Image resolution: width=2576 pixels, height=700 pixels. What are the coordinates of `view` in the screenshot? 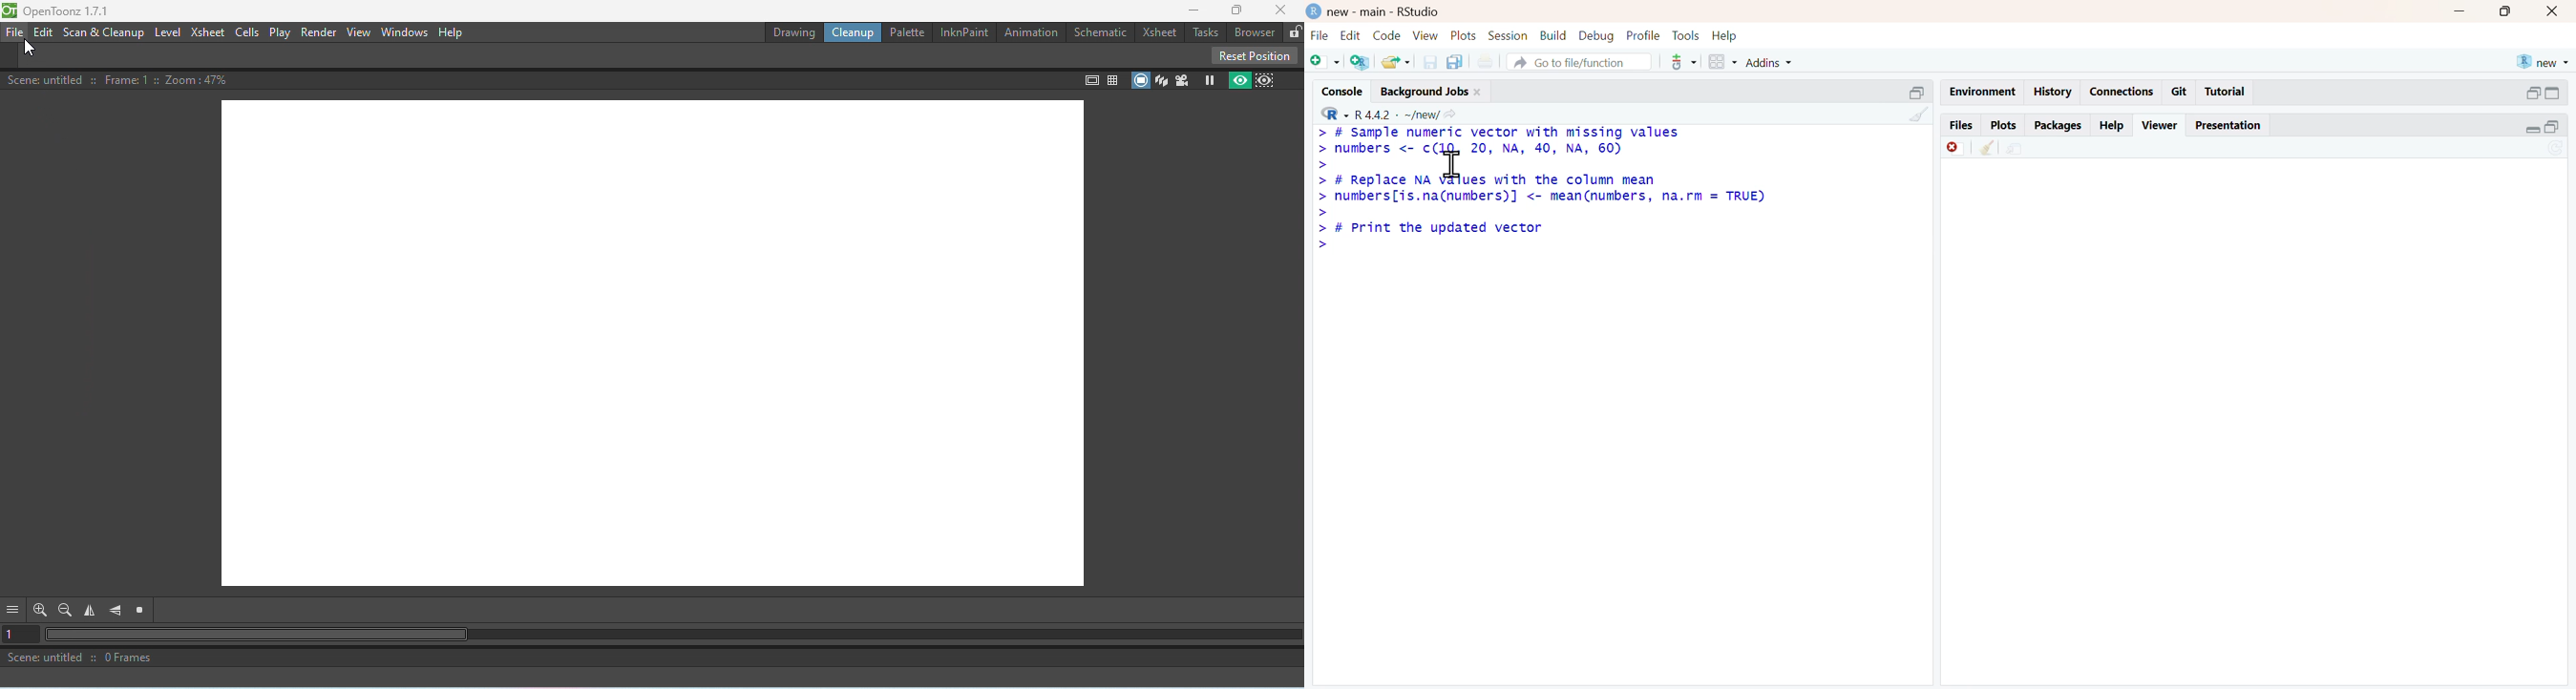 It's located at (1426, 36).